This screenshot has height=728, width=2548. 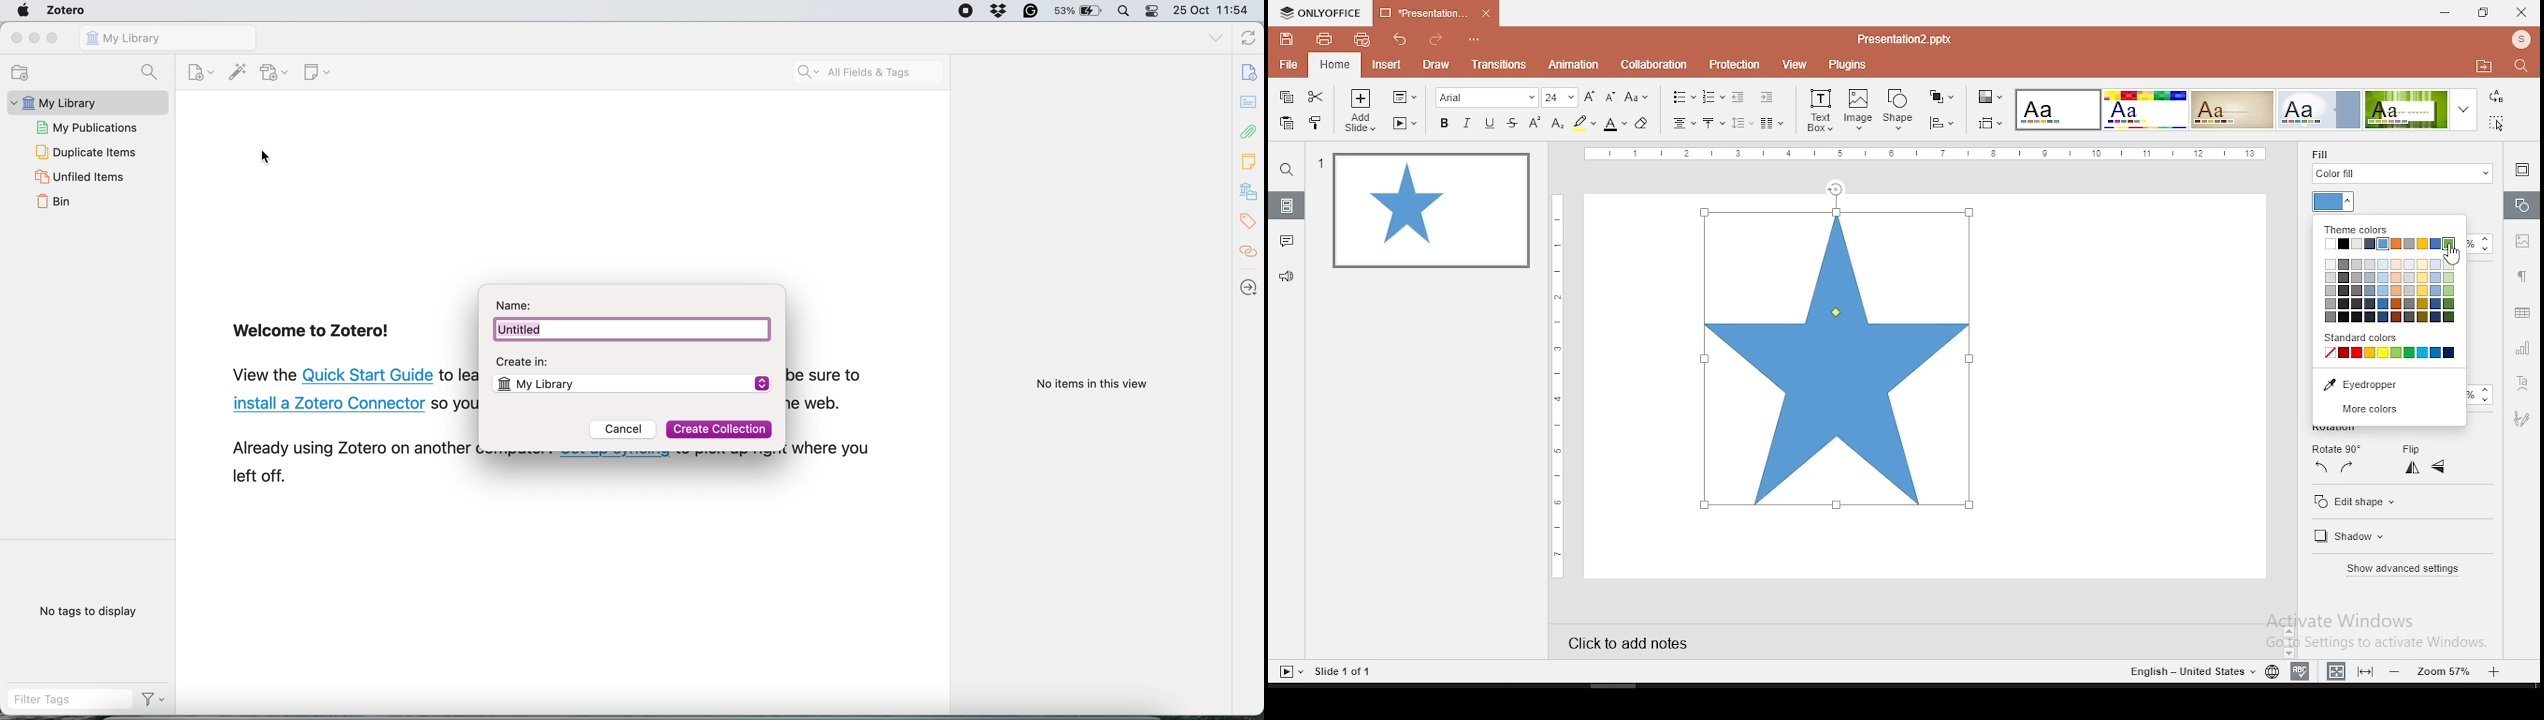 What do you see at coordinates (1403, 98) in the screenshot?
I see `change slide layout` at bounding box center [1403, 98].